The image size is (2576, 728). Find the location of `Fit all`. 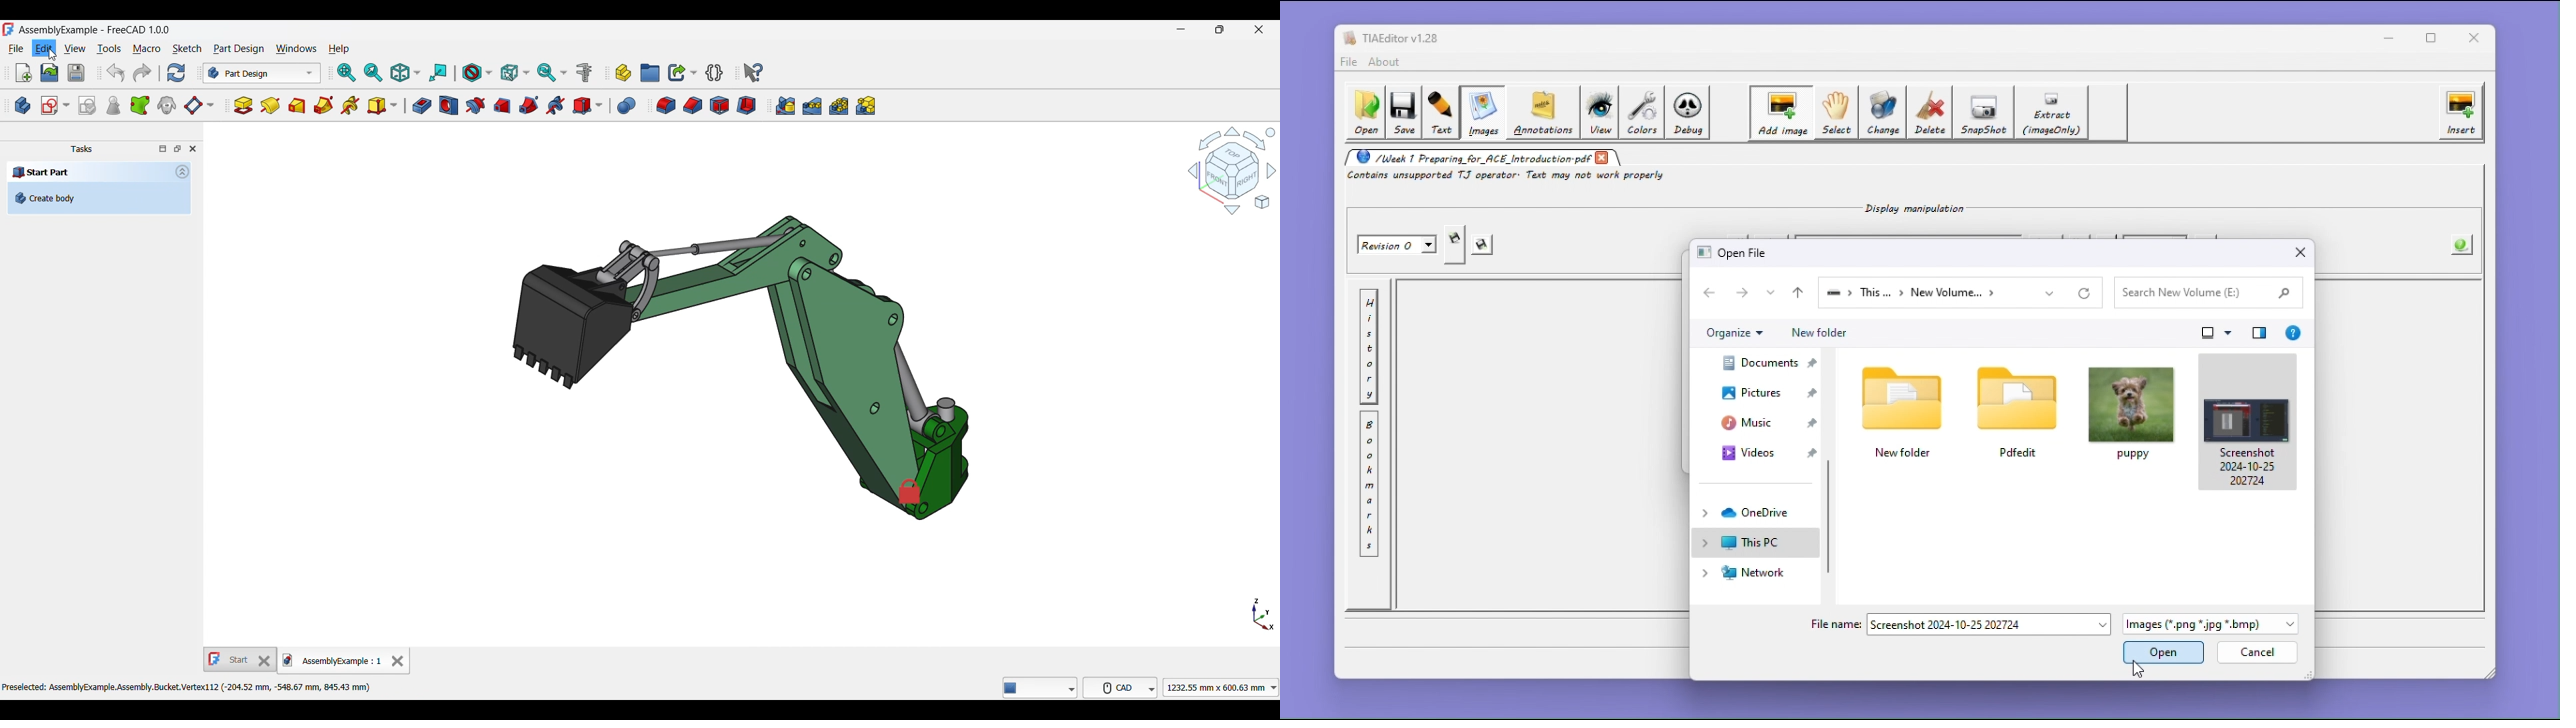

Fit all is located at coordinates (347, 73).